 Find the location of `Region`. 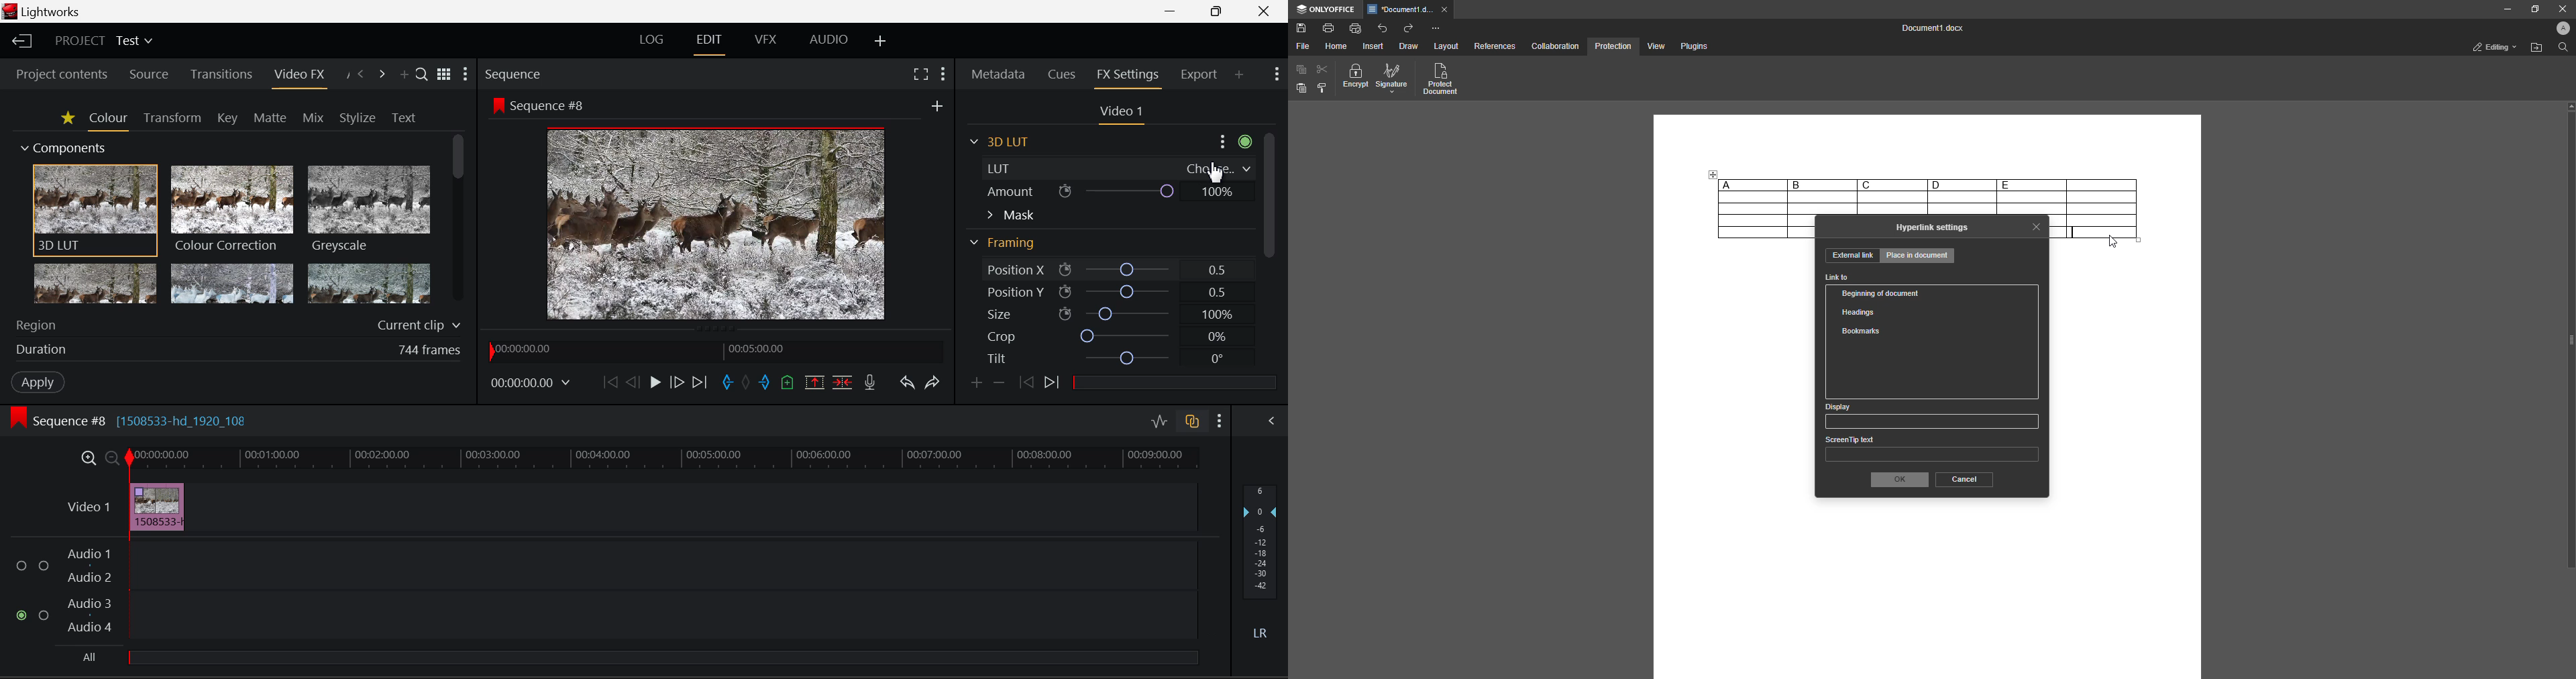

Region is located at coordinates (236, 324).